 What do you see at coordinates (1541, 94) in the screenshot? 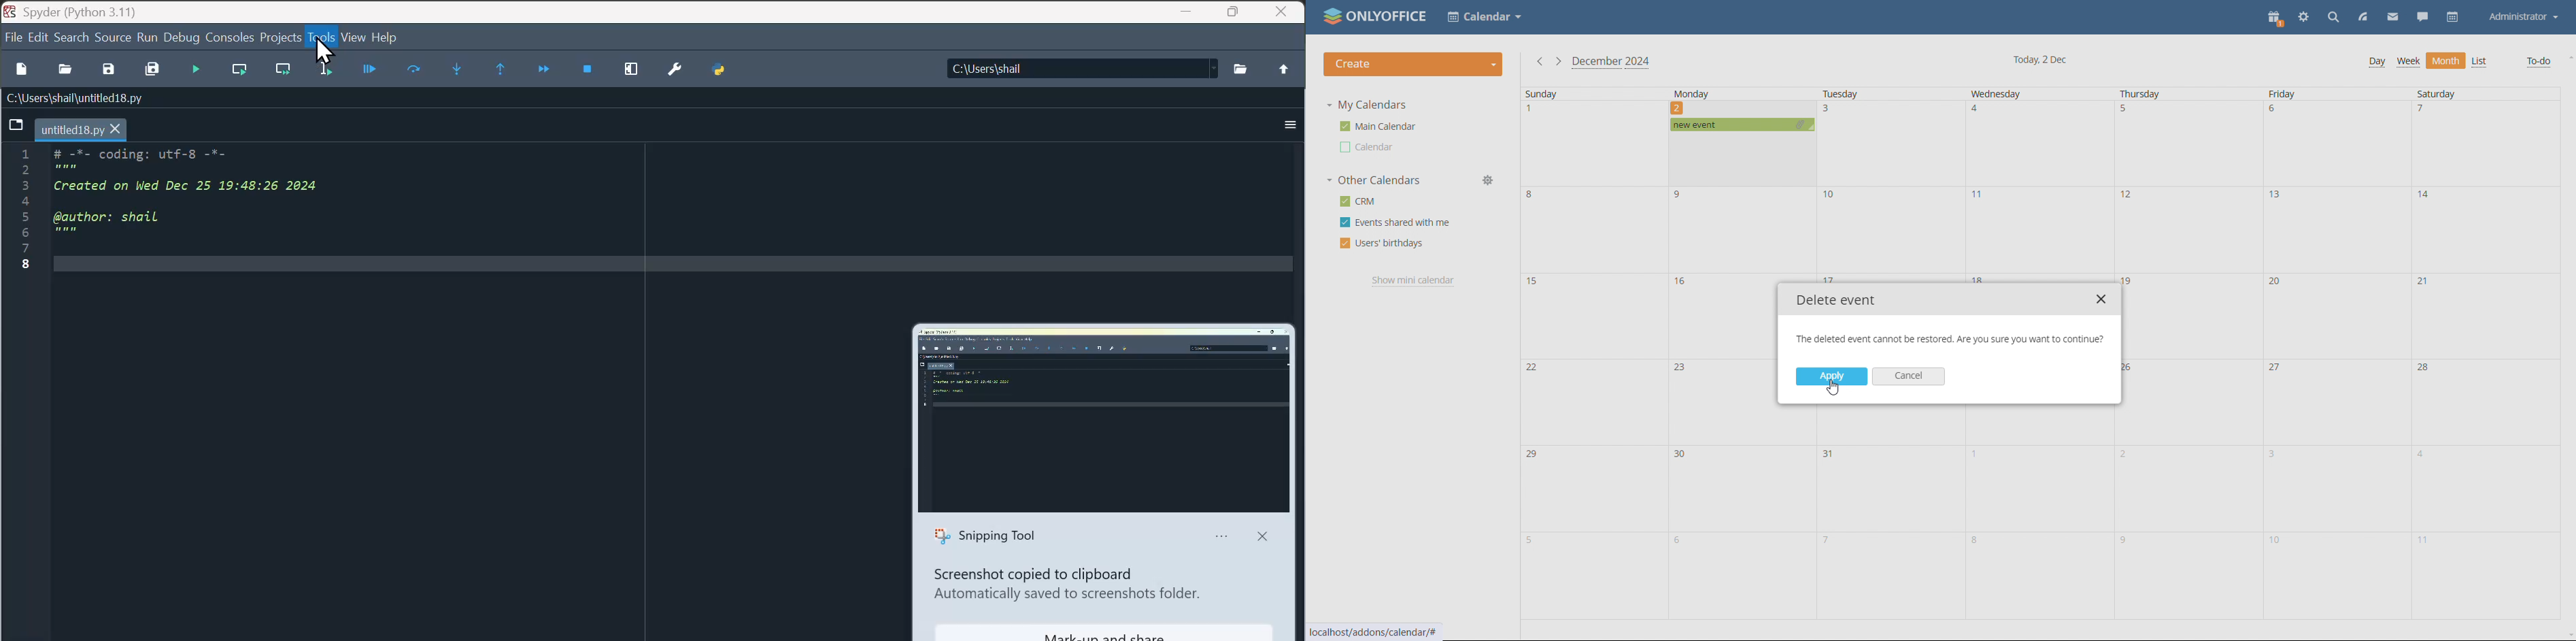
I see `Sunday` at bounding box center [1541, 94].